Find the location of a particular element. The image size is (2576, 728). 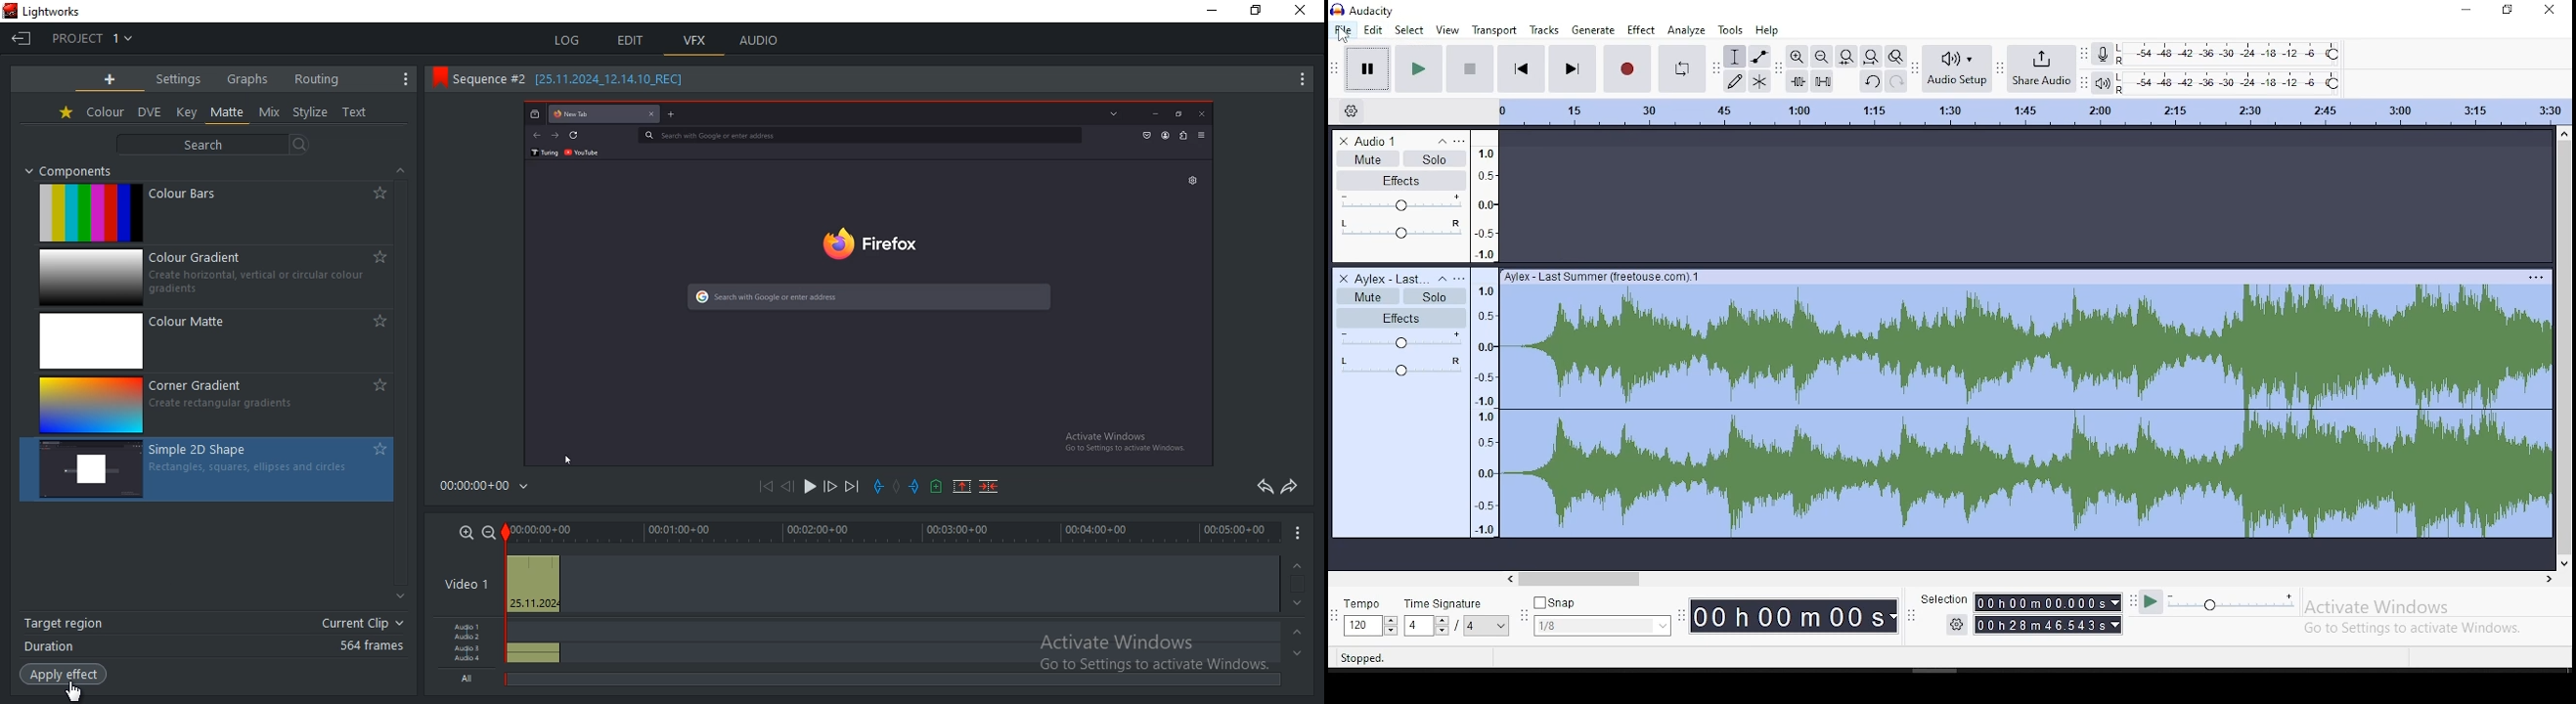

record meter is located at coordinates (2103, 54).